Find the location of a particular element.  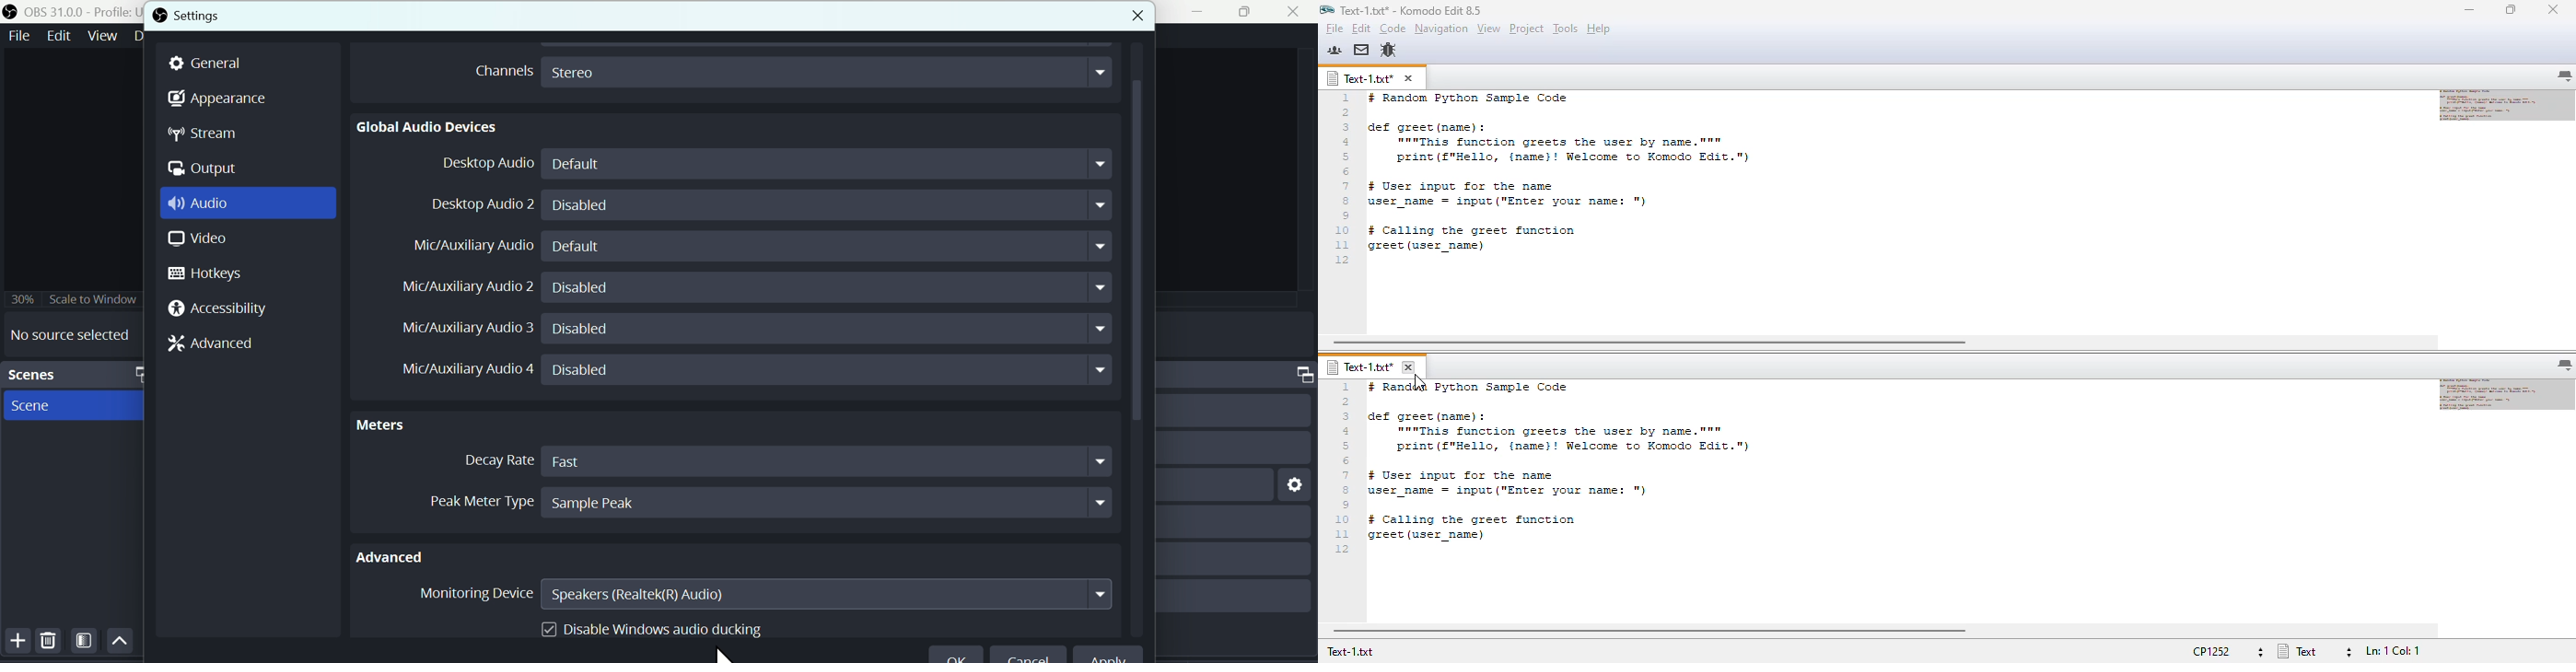

Edit is located at coordinates (57, 36).